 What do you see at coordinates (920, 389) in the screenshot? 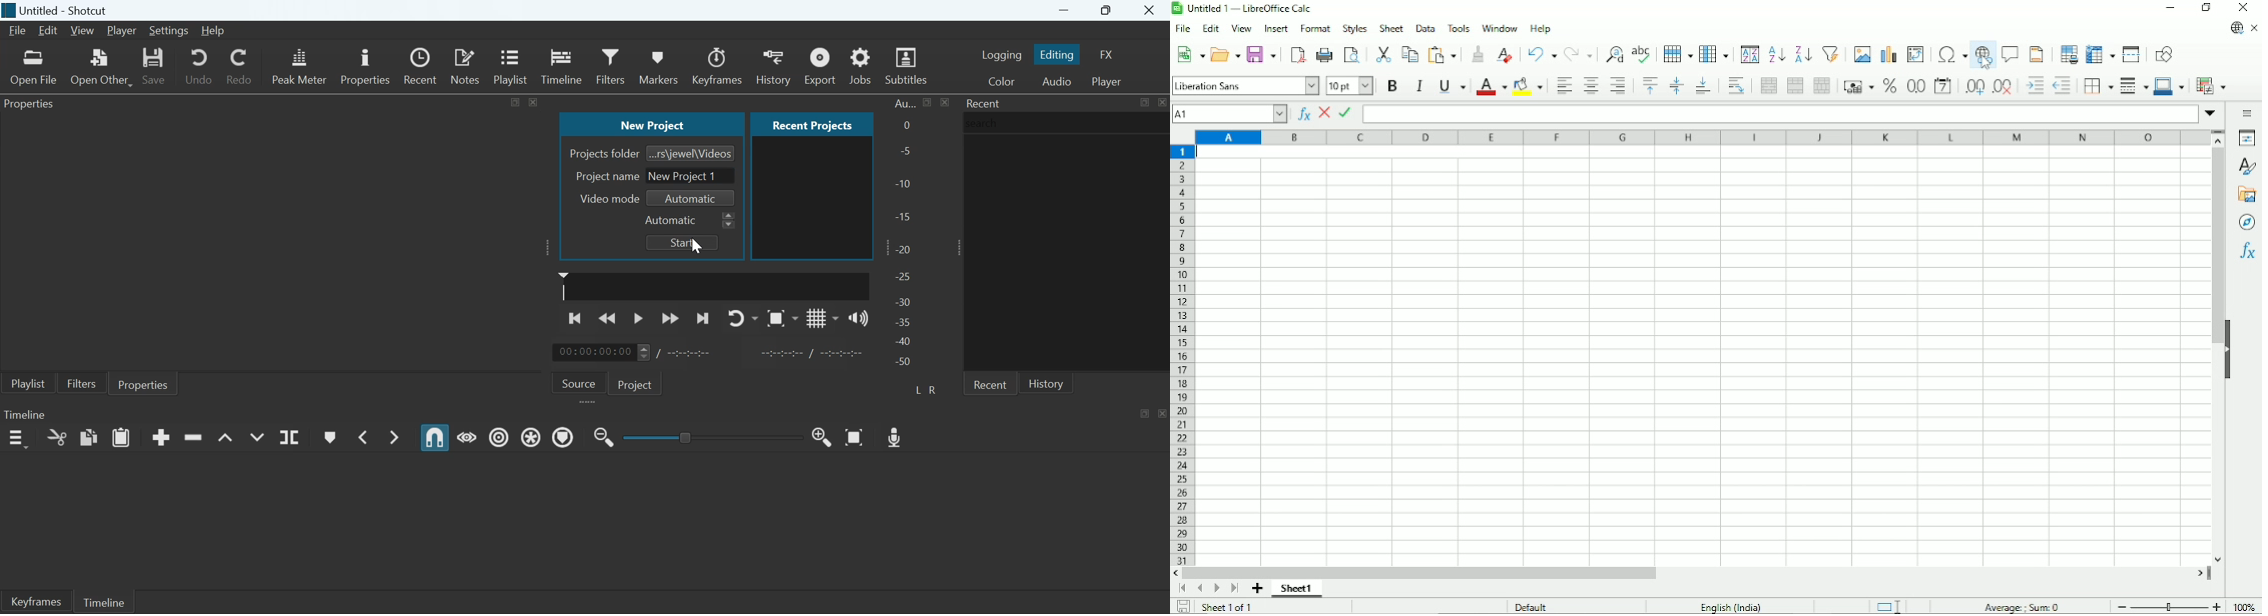
I see `Left` at bounding box center [920, 389].